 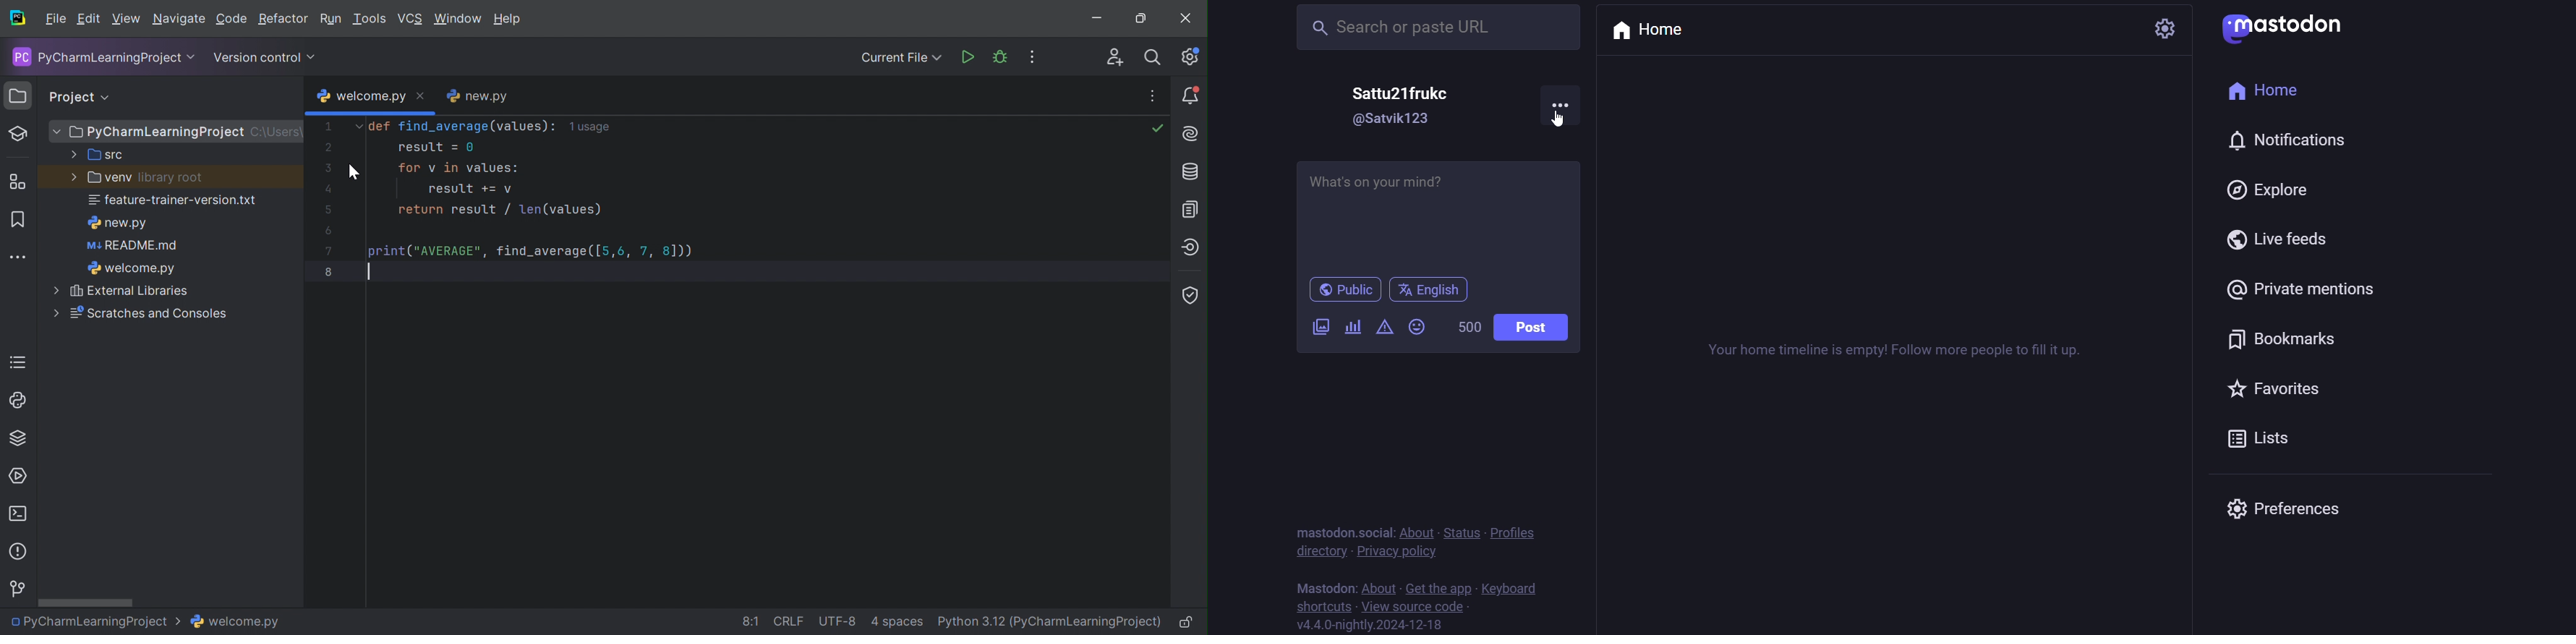 I want to click on list, so click(x=2263, y=436).